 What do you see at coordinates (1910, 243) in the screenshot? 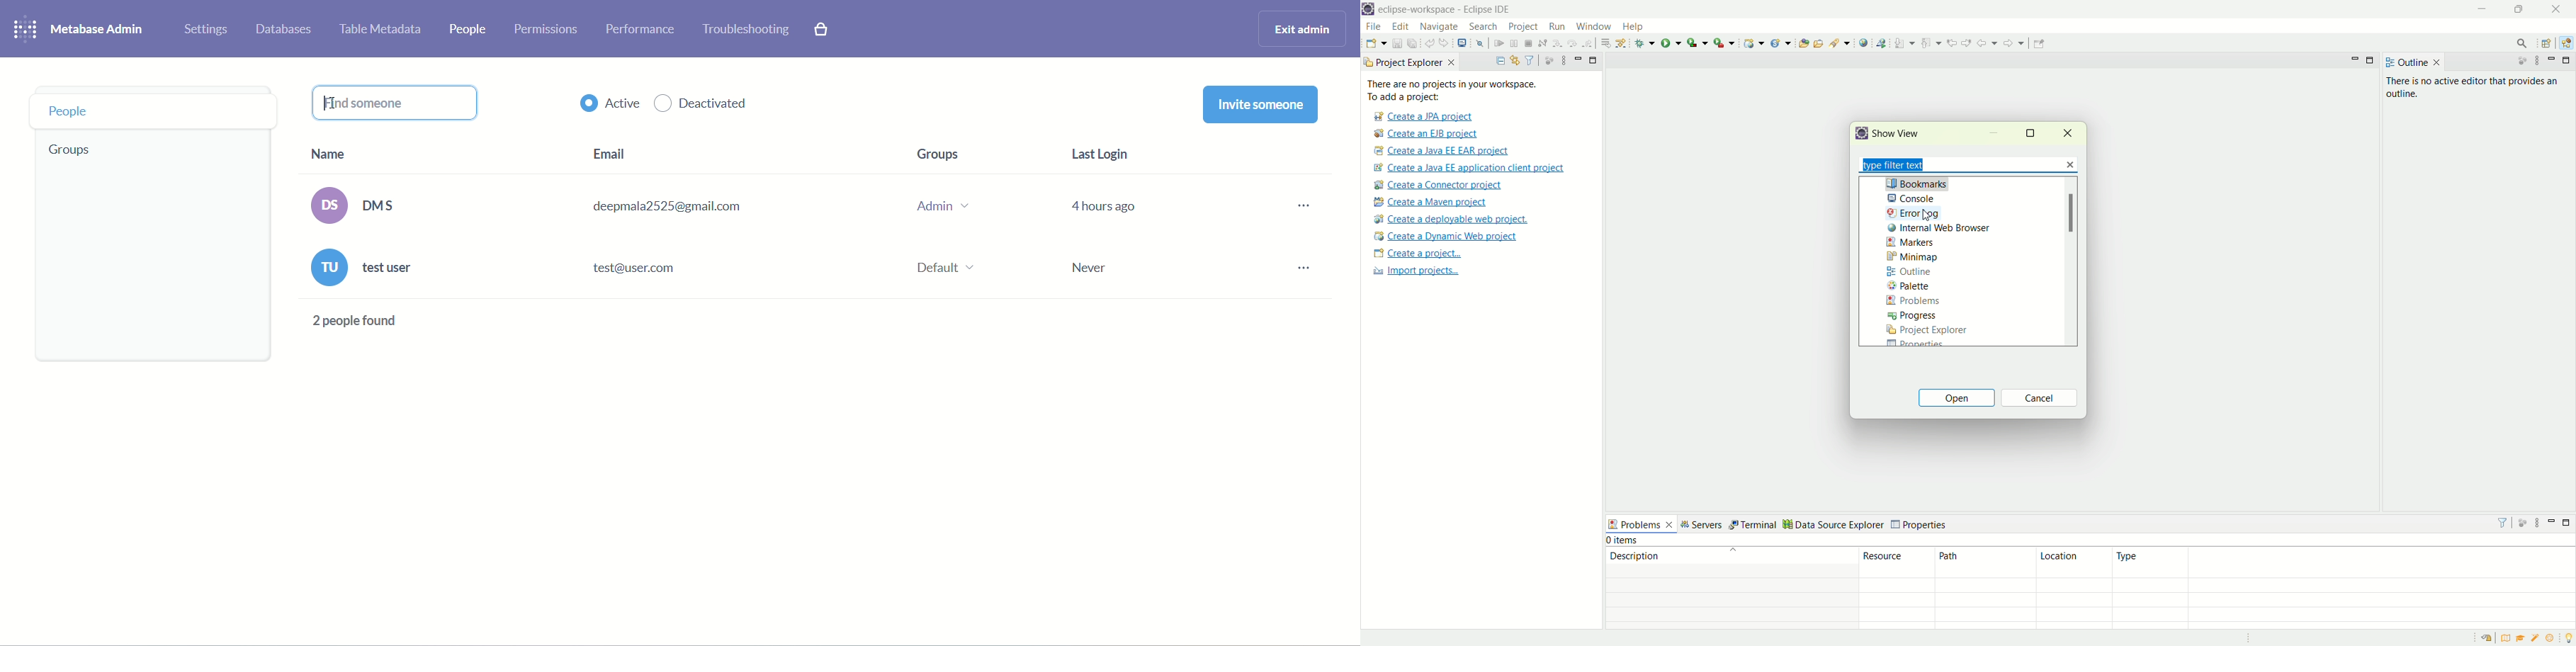
I see `markers` at bounding box center [1910, 243].